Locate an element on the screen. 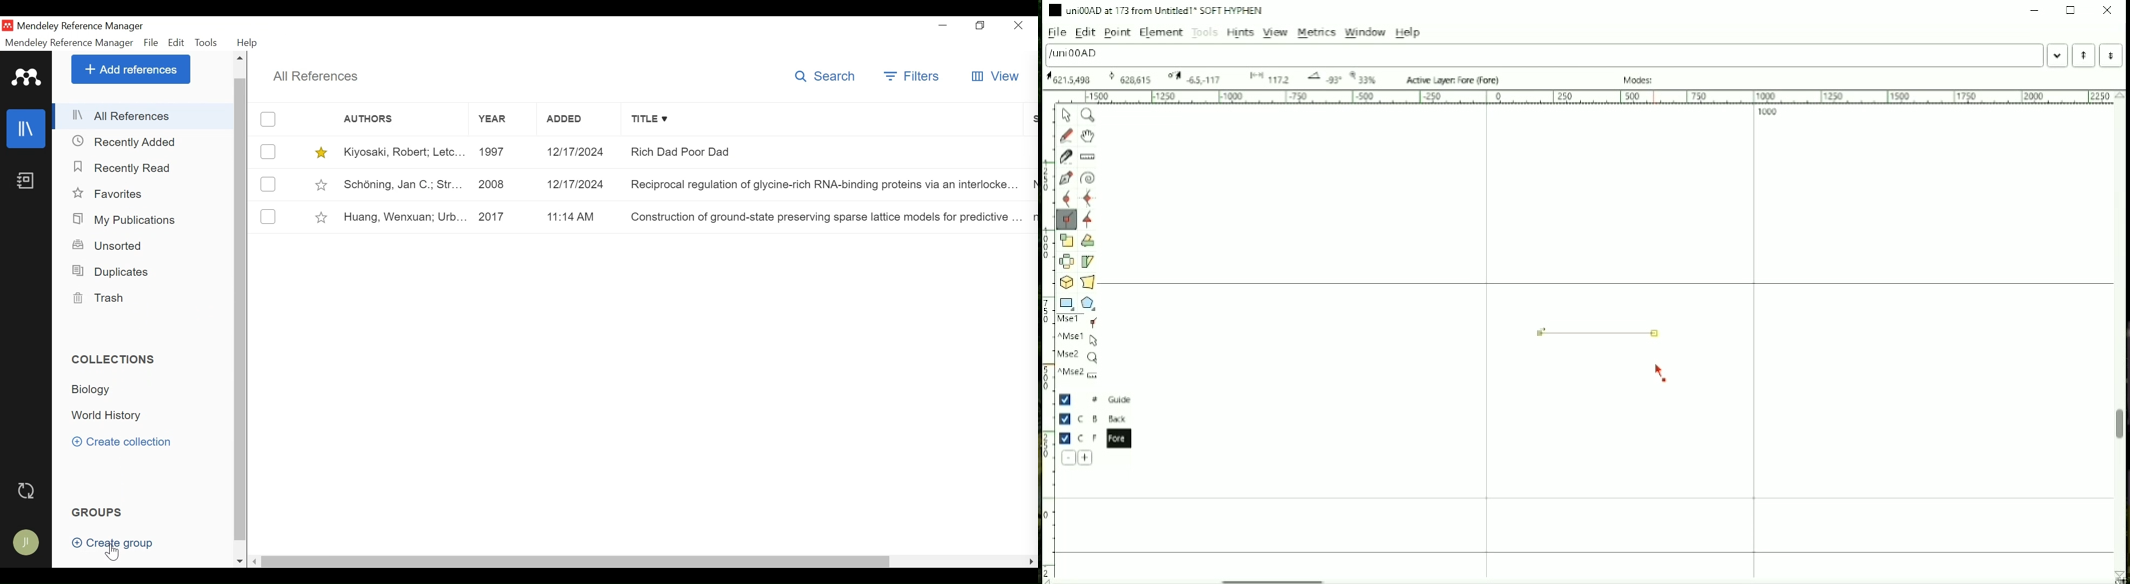 The image size is (2156, 588). Notebook is located at coordinates (26, 182).